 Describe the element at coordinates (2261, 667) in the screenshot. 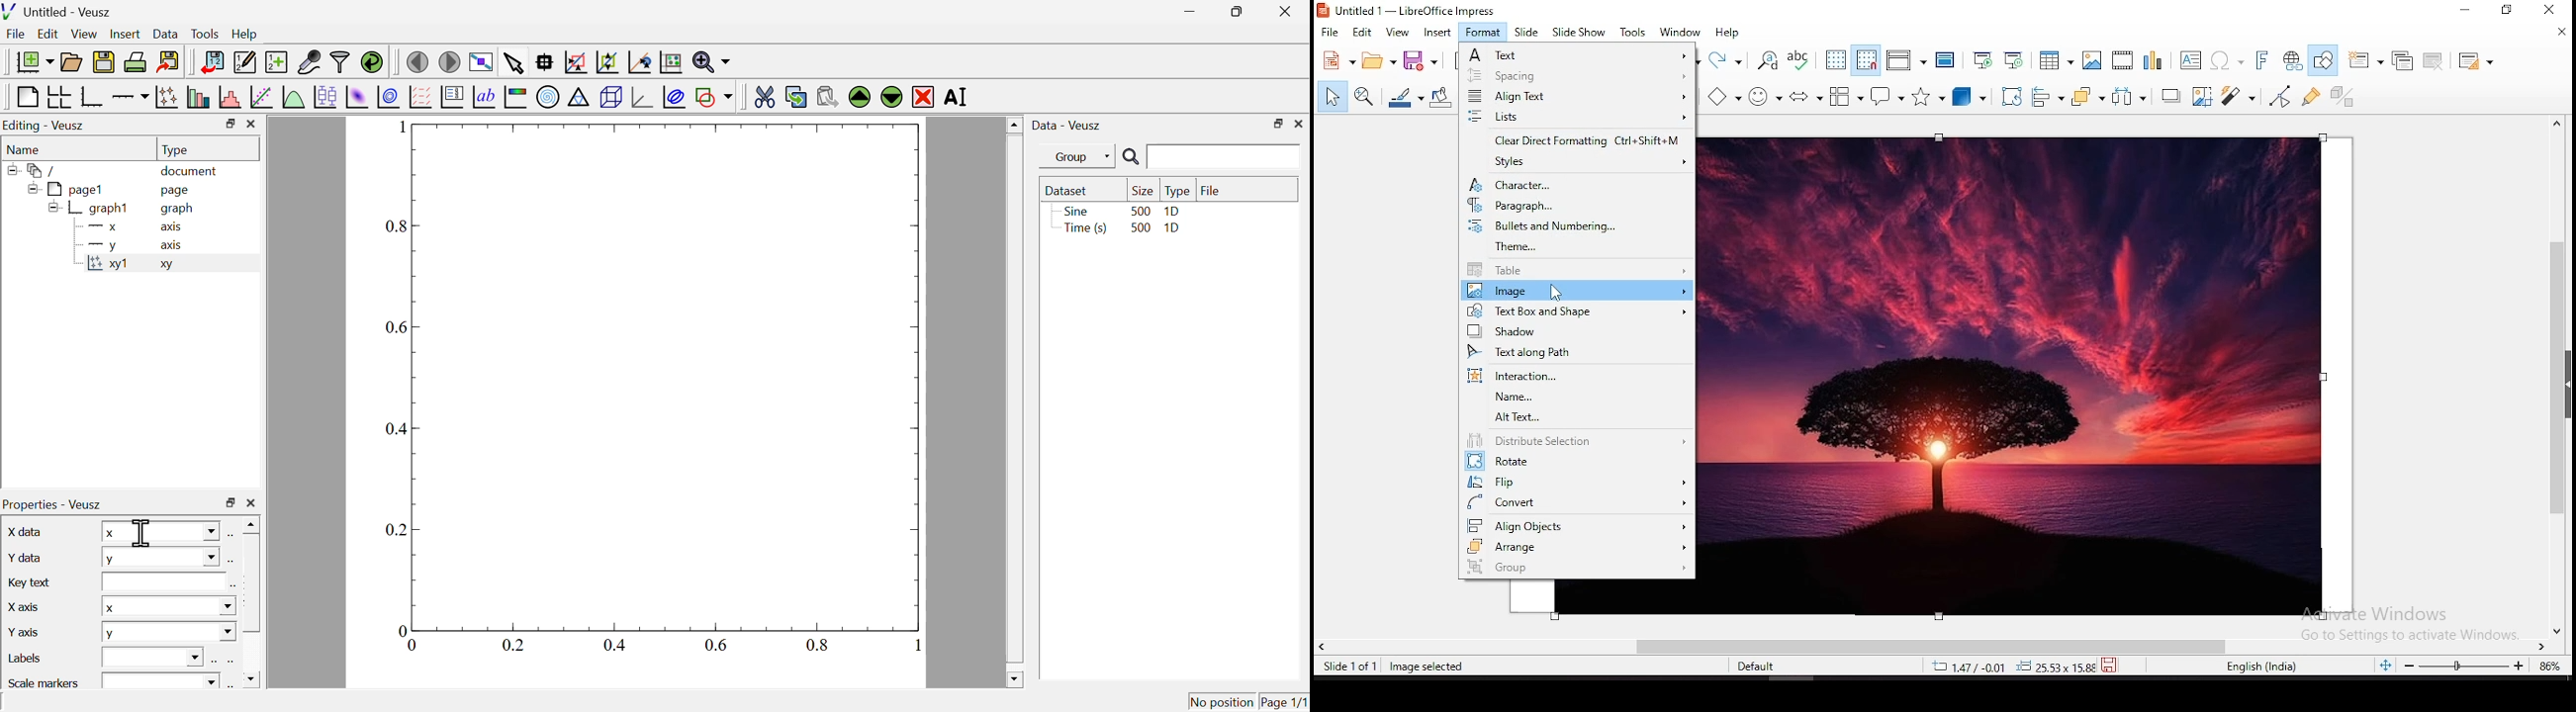

I see `english (india)` at that location.